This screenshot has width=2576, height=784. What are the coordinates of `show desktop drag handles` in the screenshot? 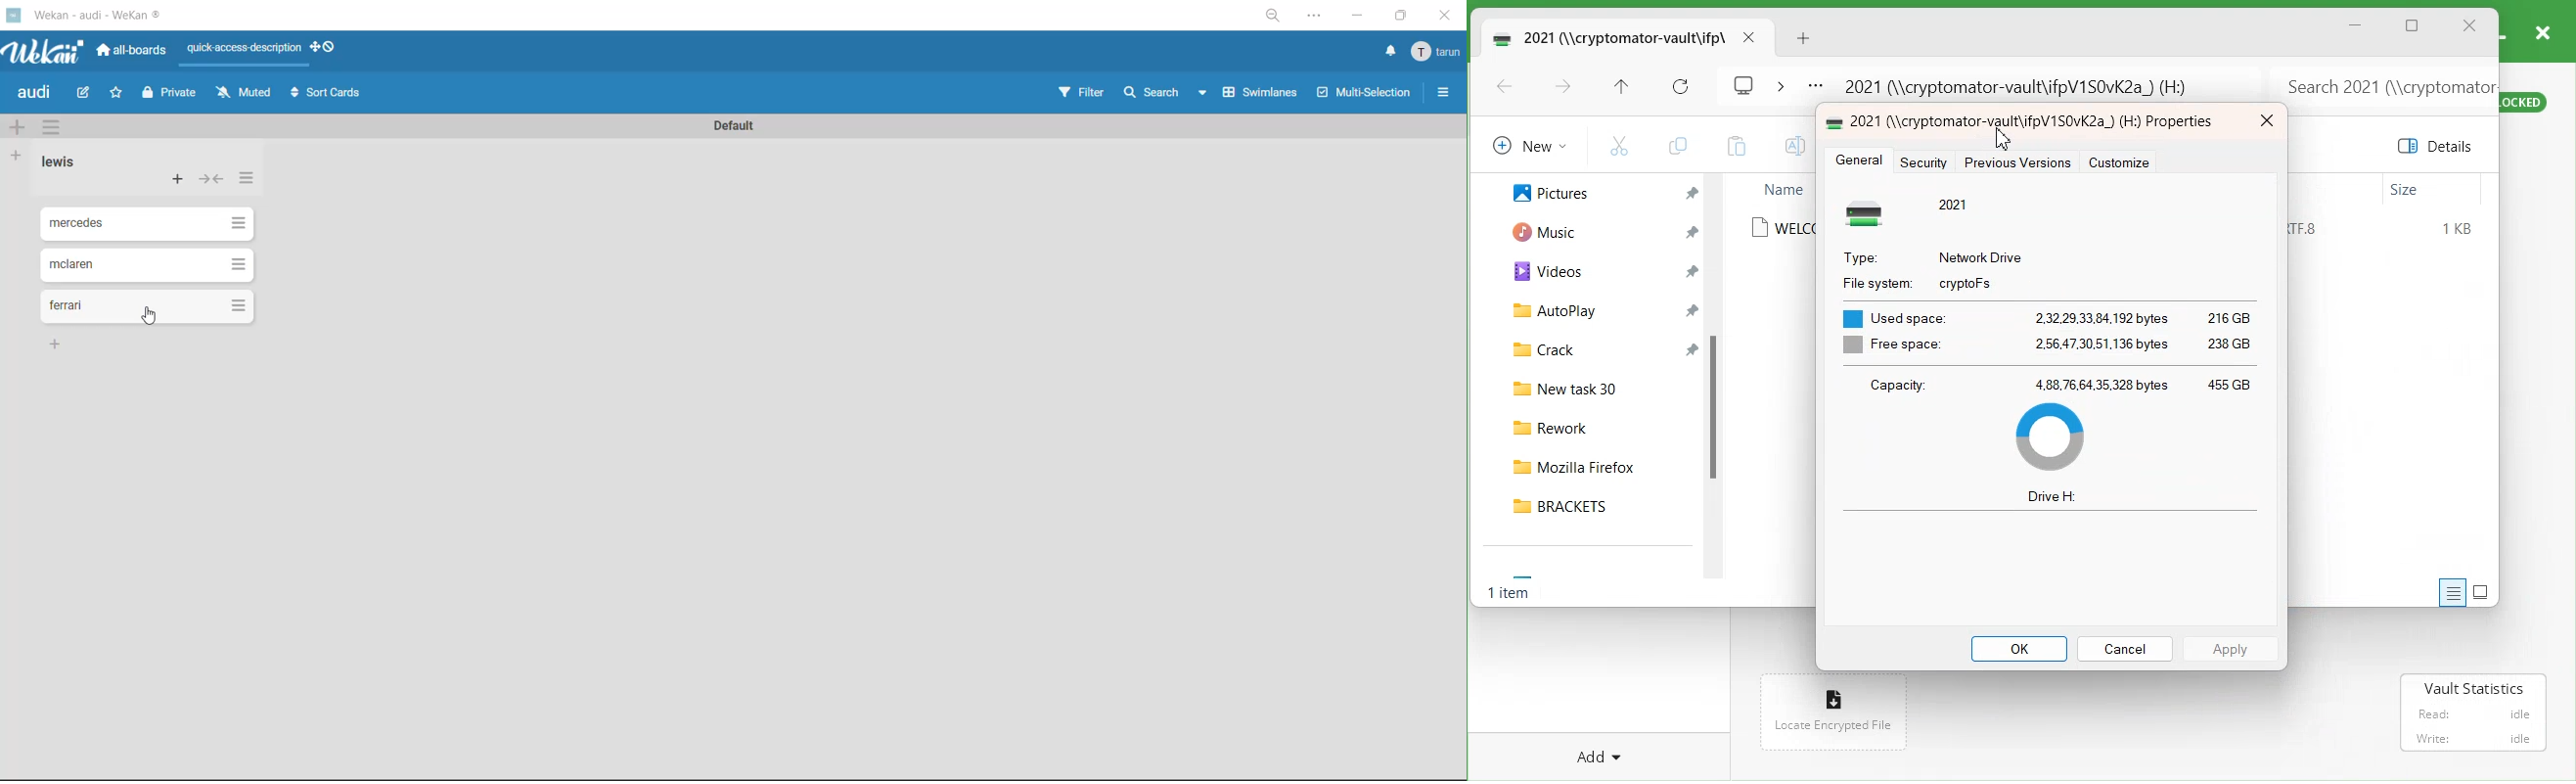 It's located at (325, 49).